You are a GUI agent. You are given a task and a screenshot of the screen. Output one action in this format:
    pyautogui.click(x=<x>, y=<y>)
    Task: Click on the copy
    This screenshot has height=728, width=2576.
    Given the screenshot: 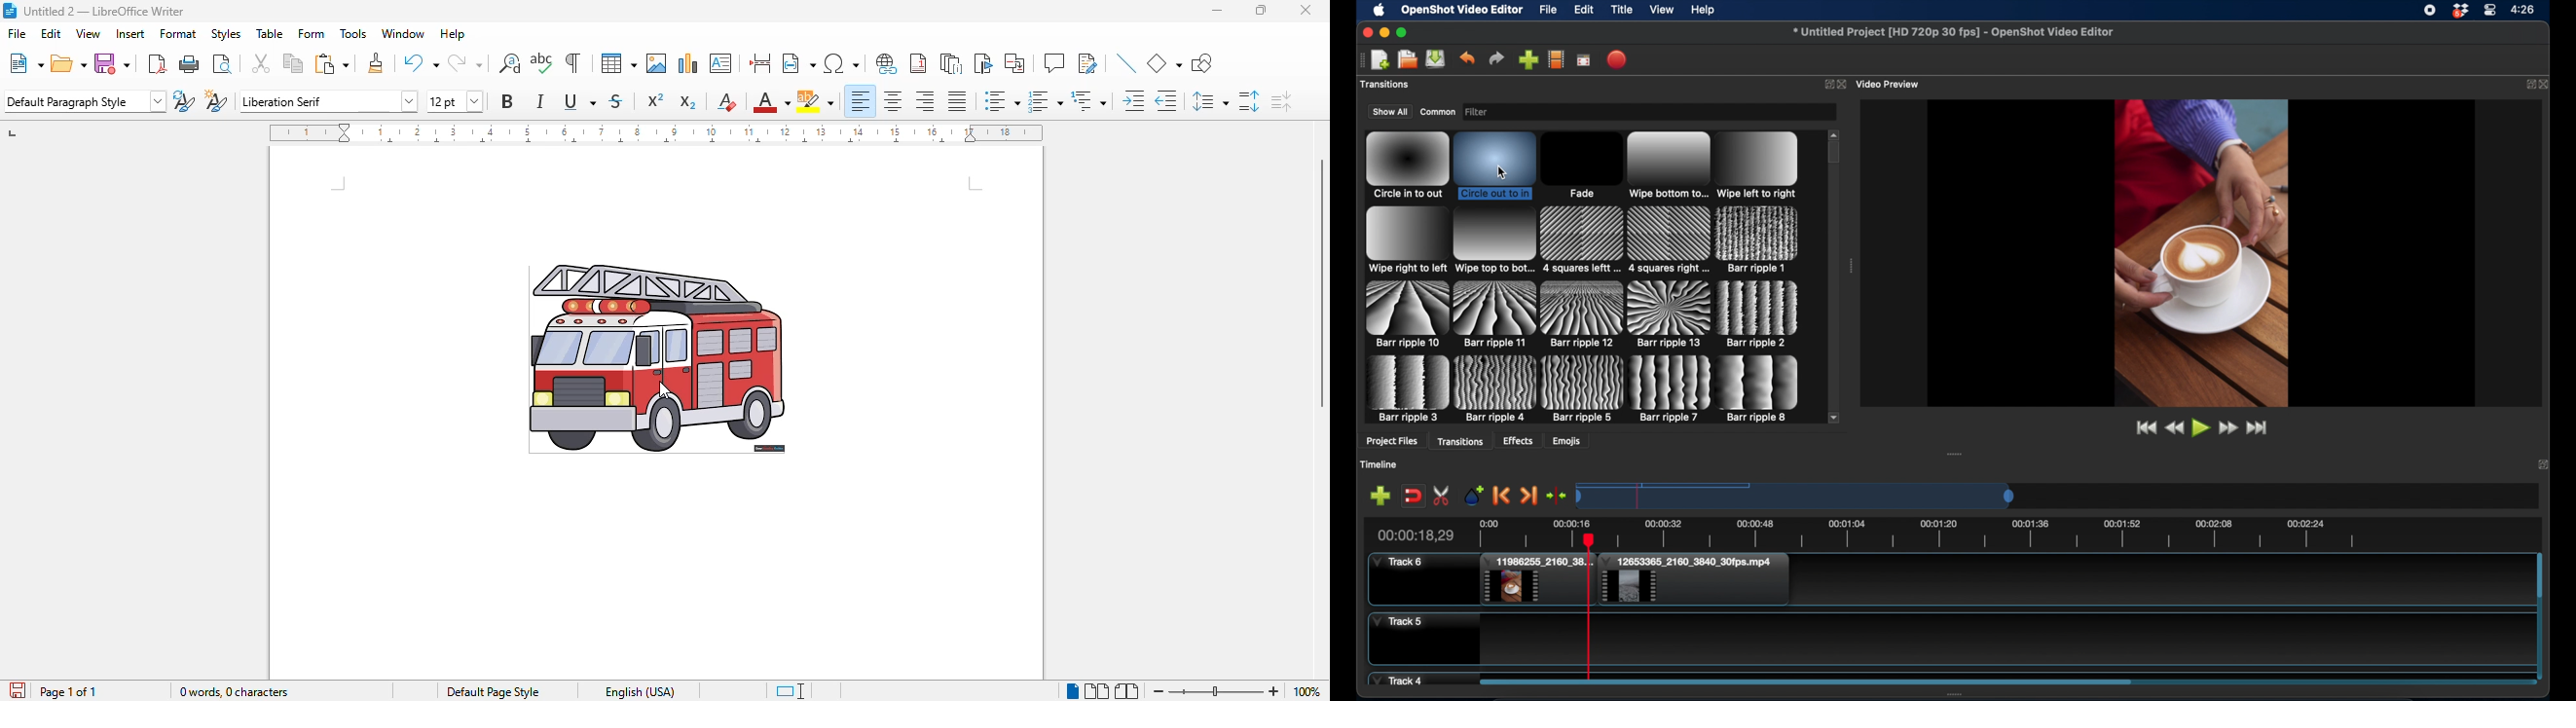 What is the action you would take?
    pyautogui.click(x=294, y=62)
    